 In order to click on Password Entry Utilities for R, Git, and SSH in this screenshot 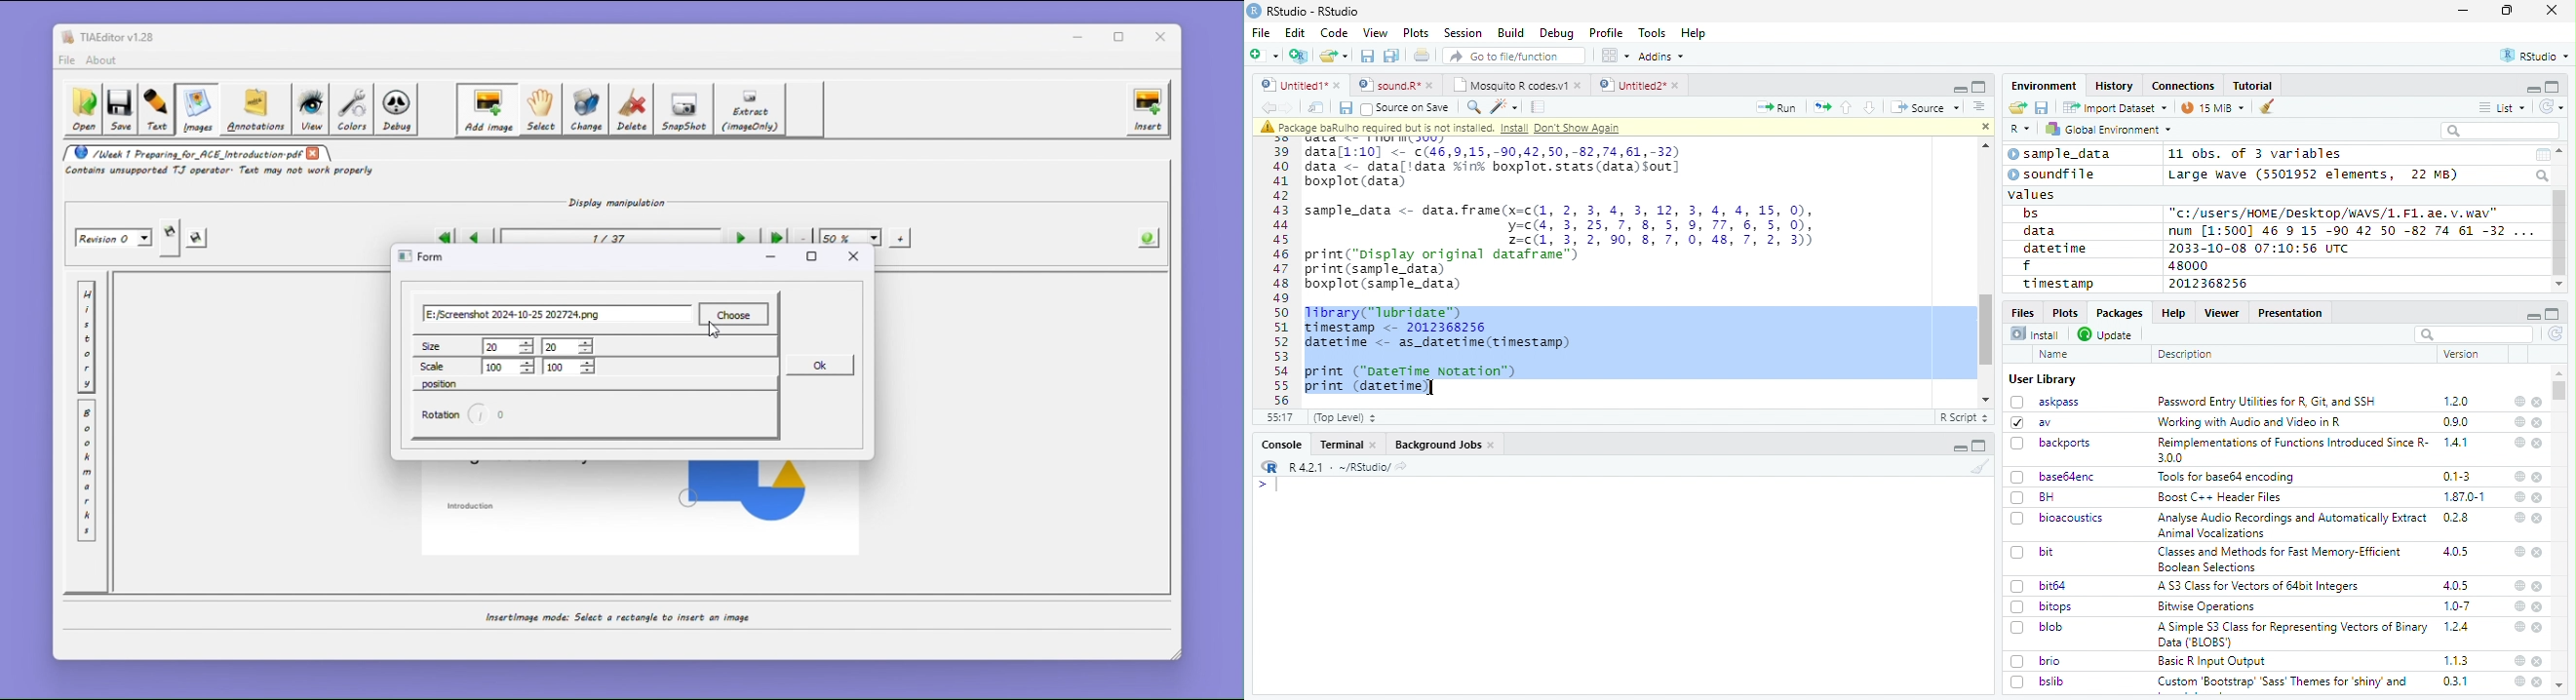, I will do `click(2267, 402)`.